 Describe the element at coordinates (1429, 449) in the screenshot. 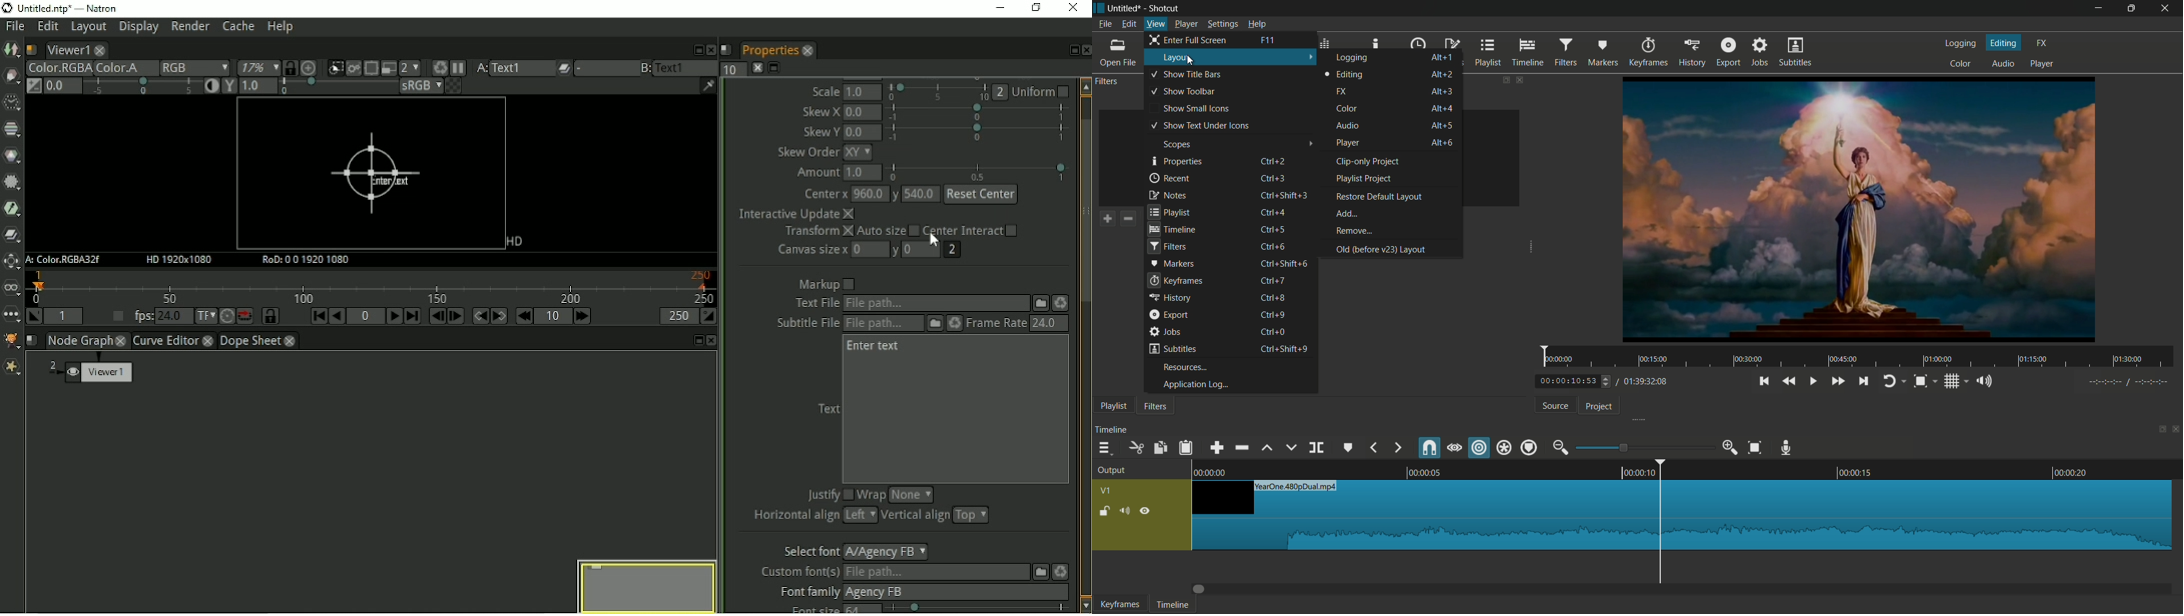

I see `snap` at that location.